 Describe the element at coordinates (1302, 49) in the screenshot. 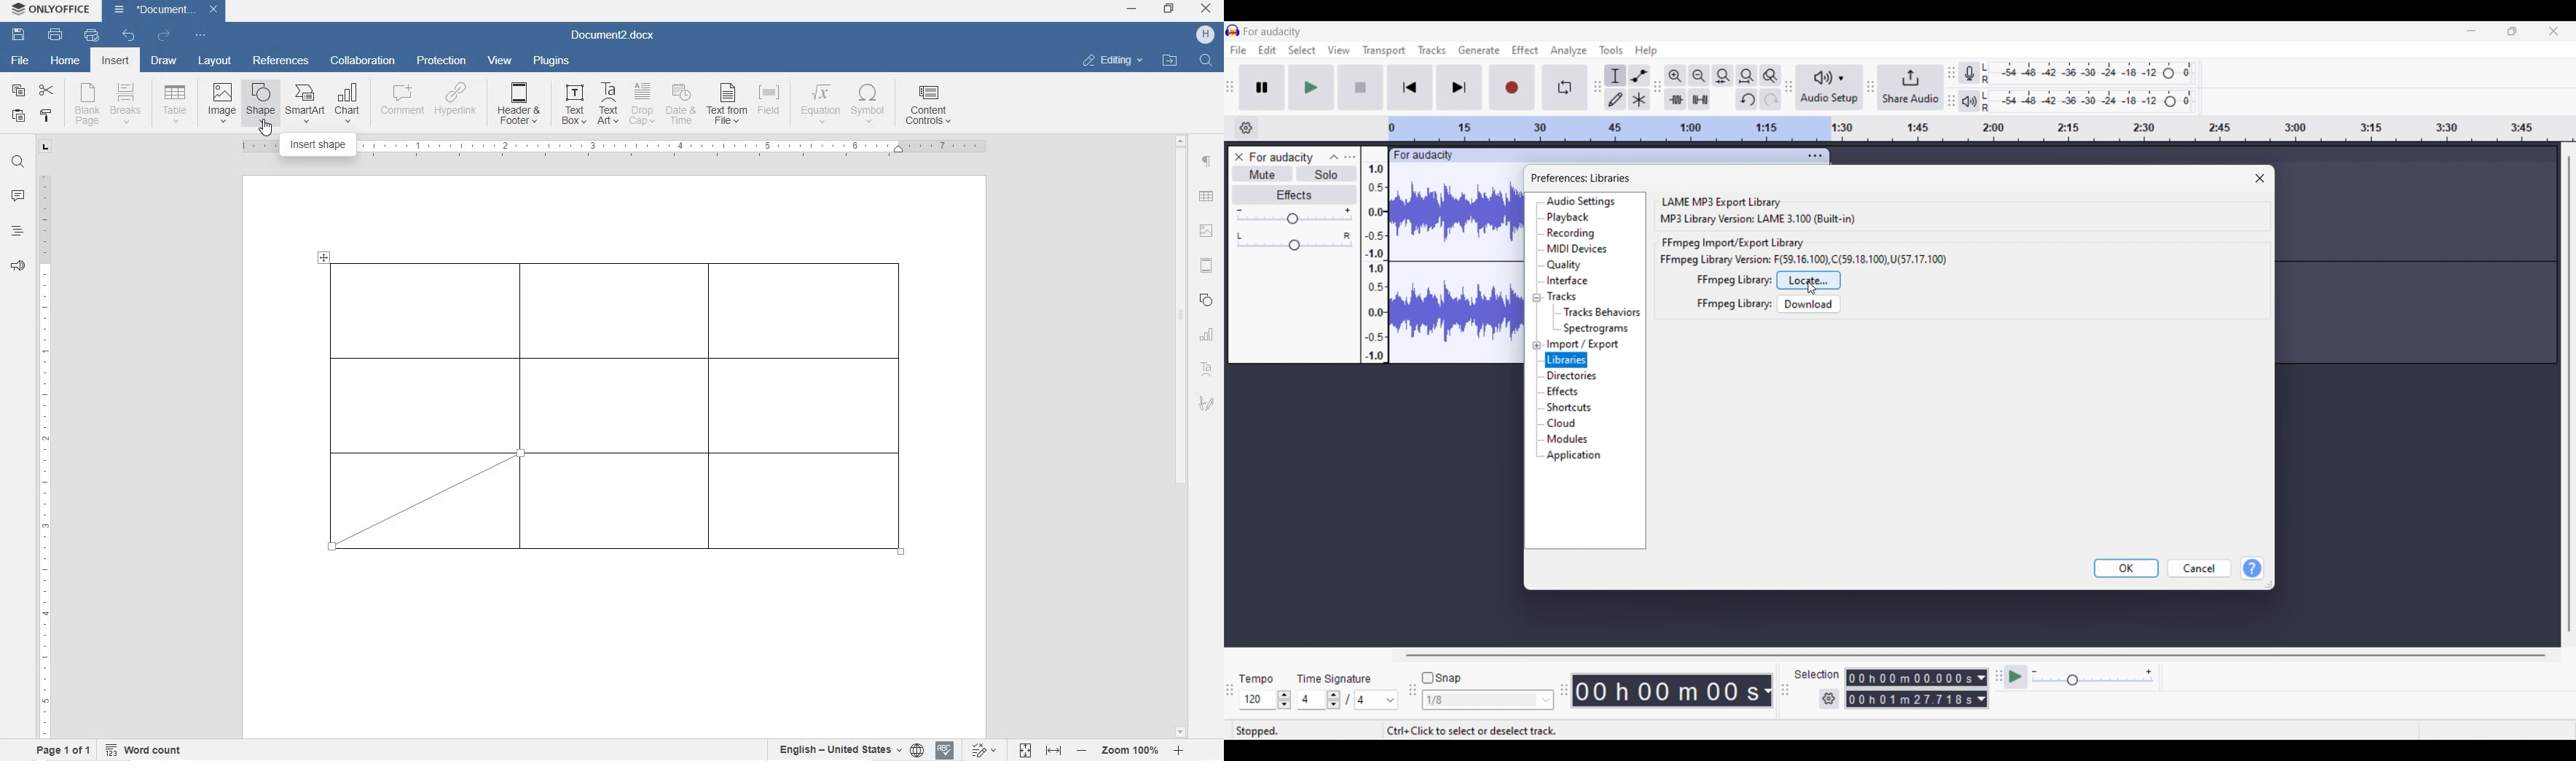

I see `Select menu` at that location.